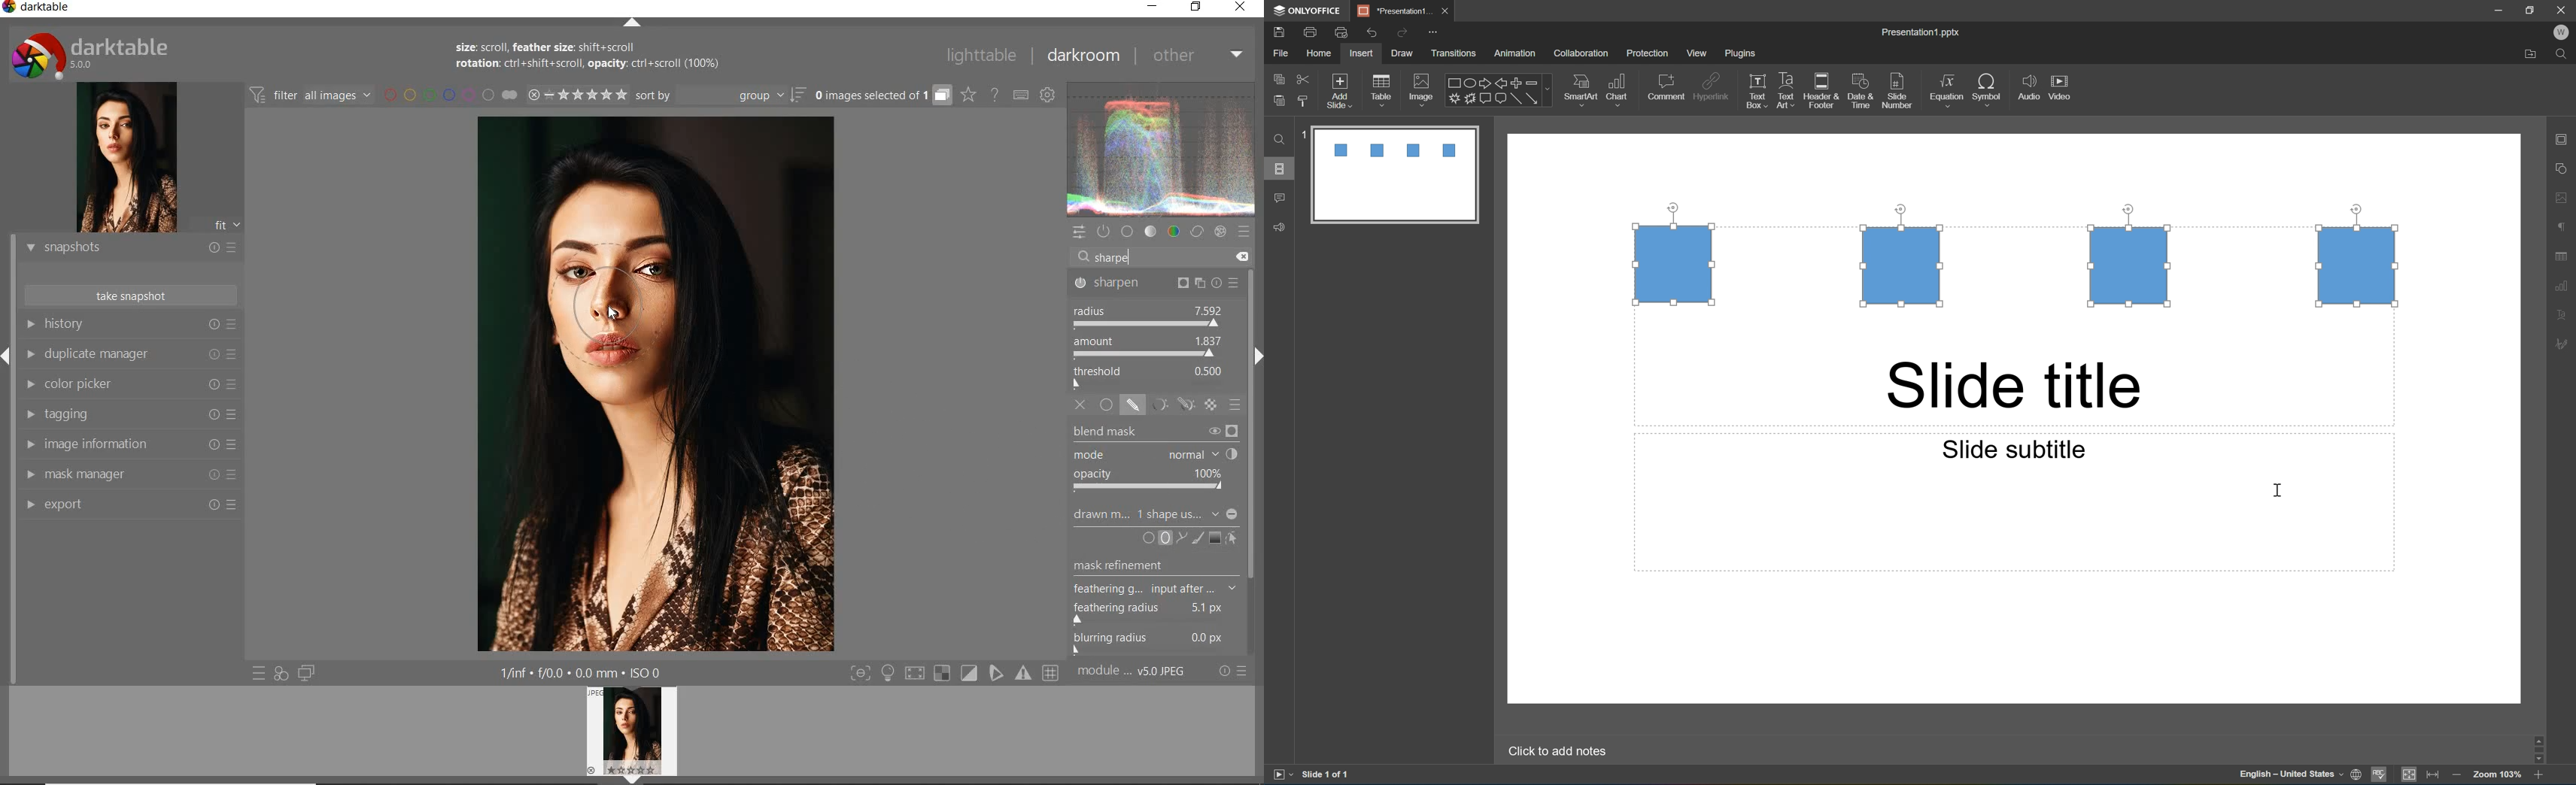 This screenshot has height=812, width=2576. Describe the element at coordinates (1196, 56) in the screenshot. I see `OTHER` at that location.